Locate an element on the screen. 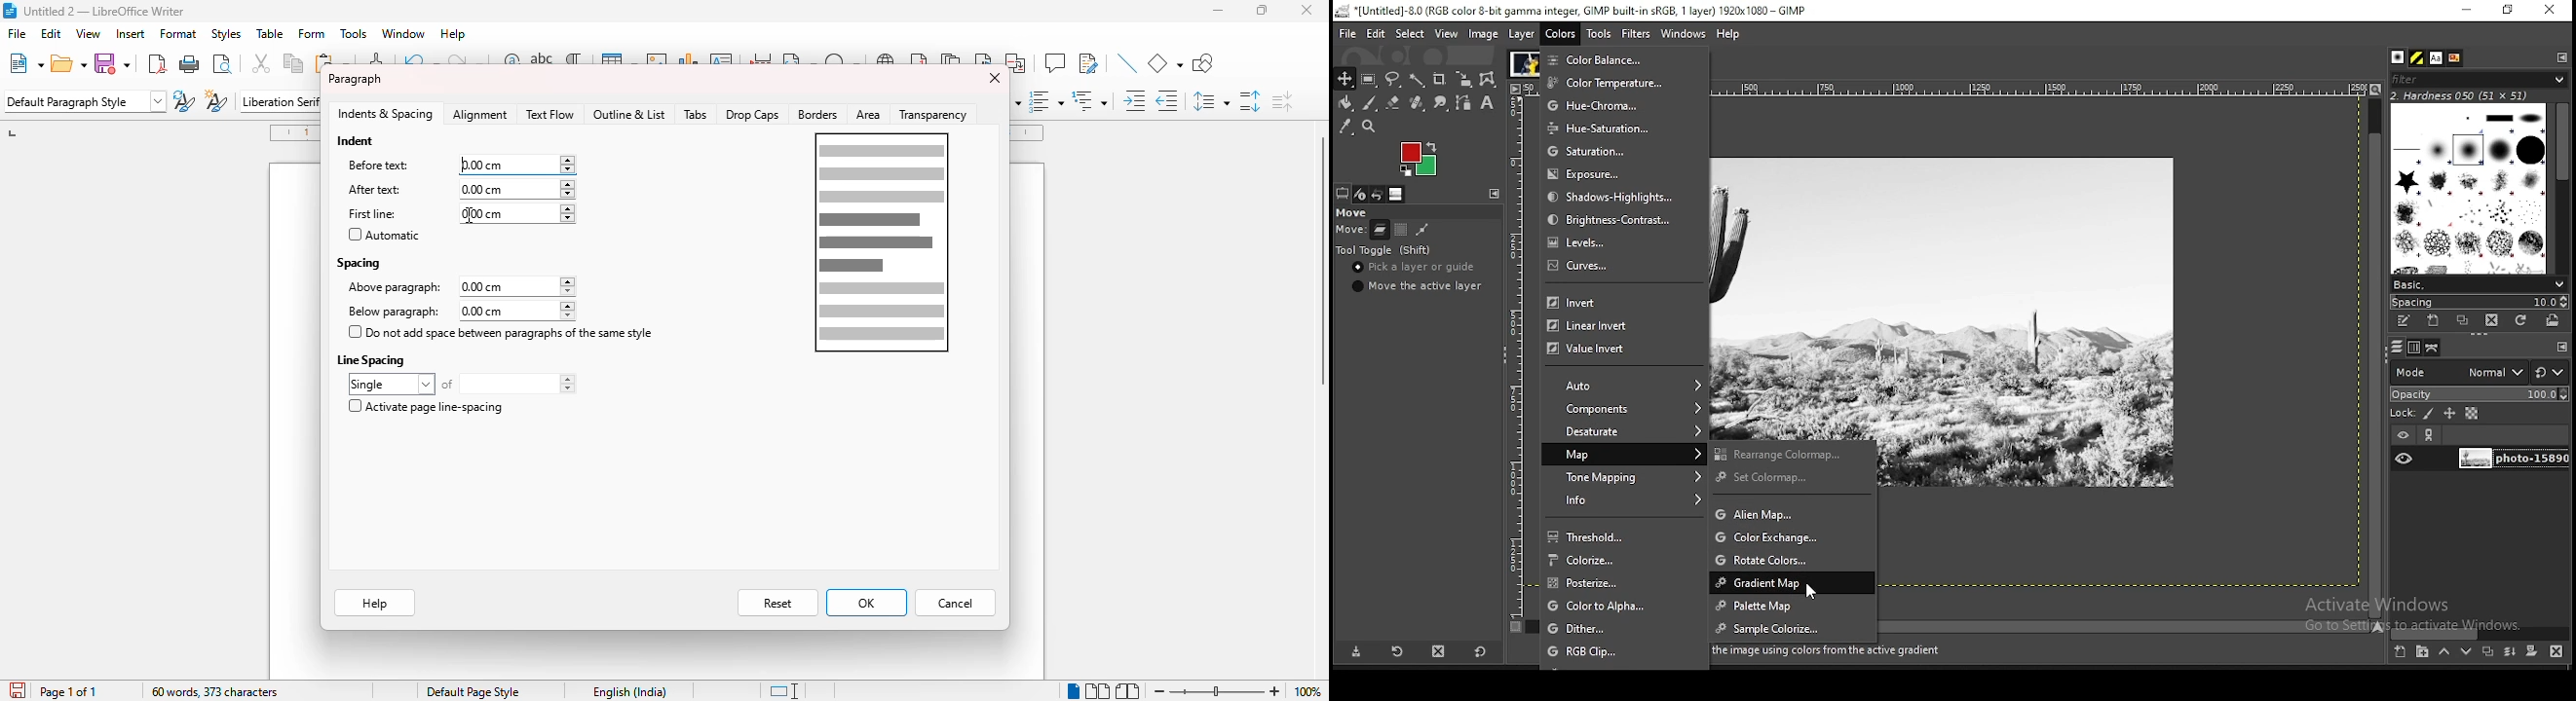  view is located at coordinates (88, 33).